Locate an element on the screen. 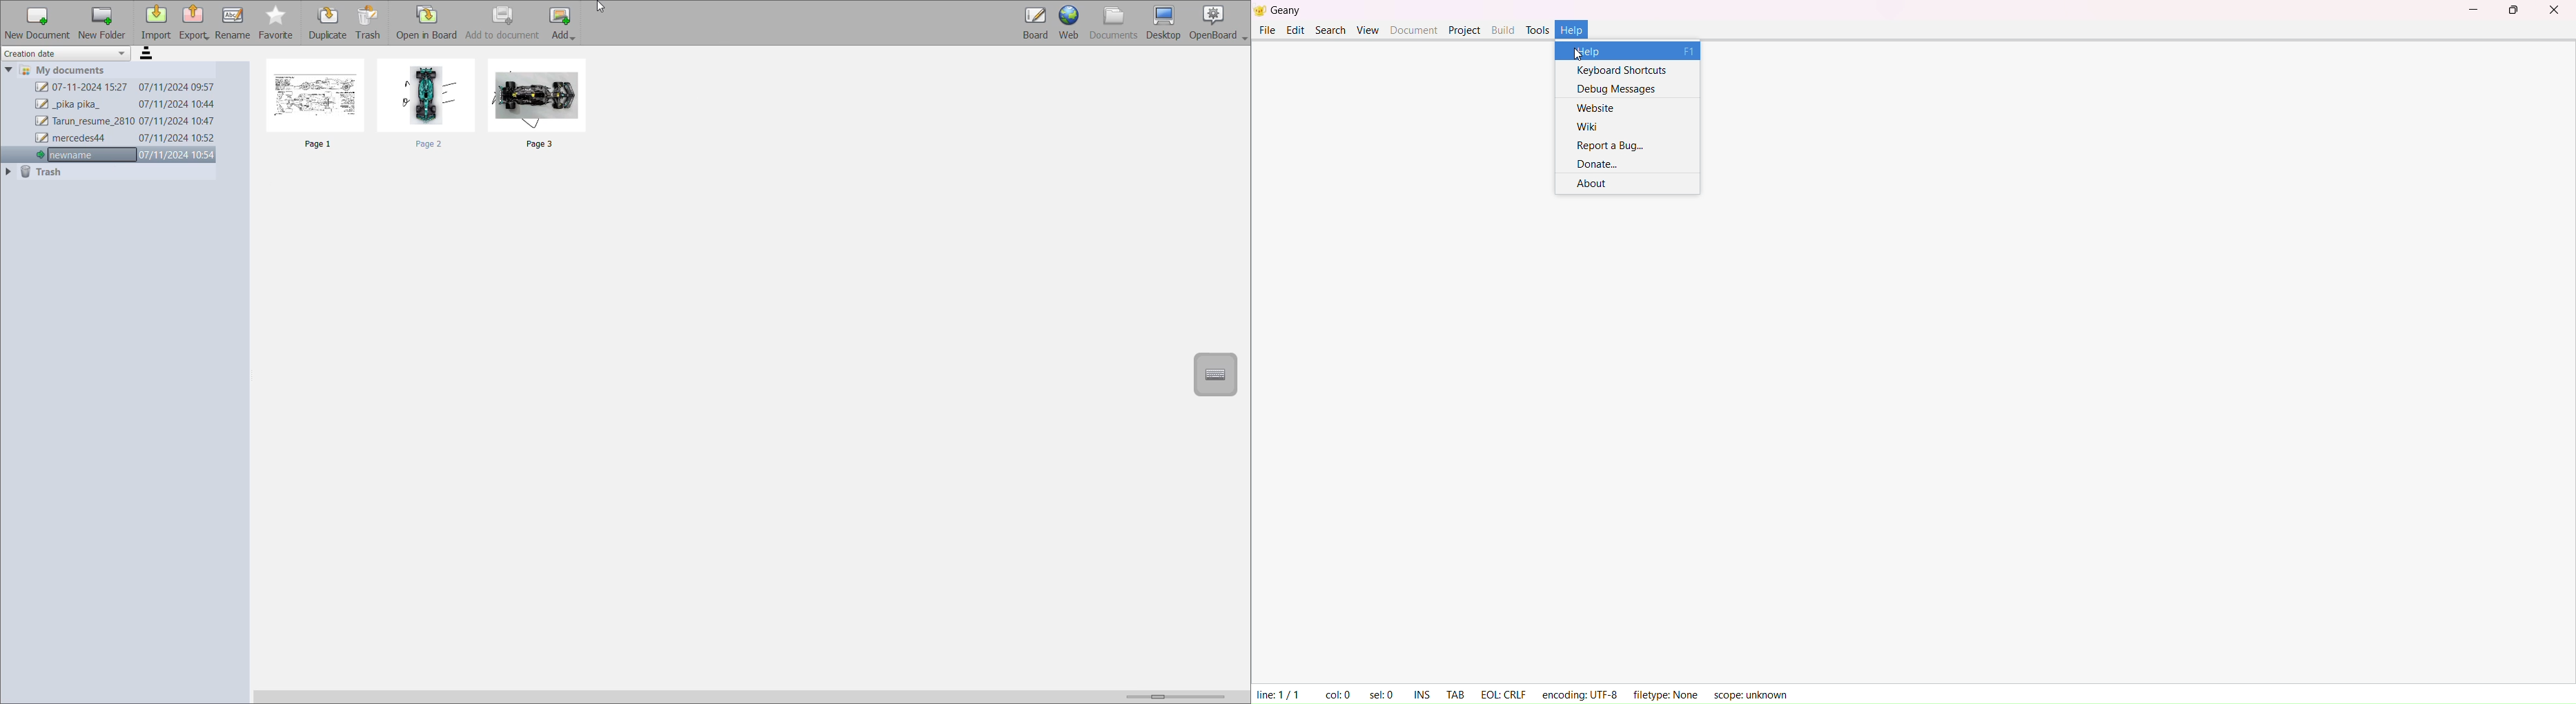 The width and height of the screenshot is (2576, 728). tab is located at coordinates (1455, 689).